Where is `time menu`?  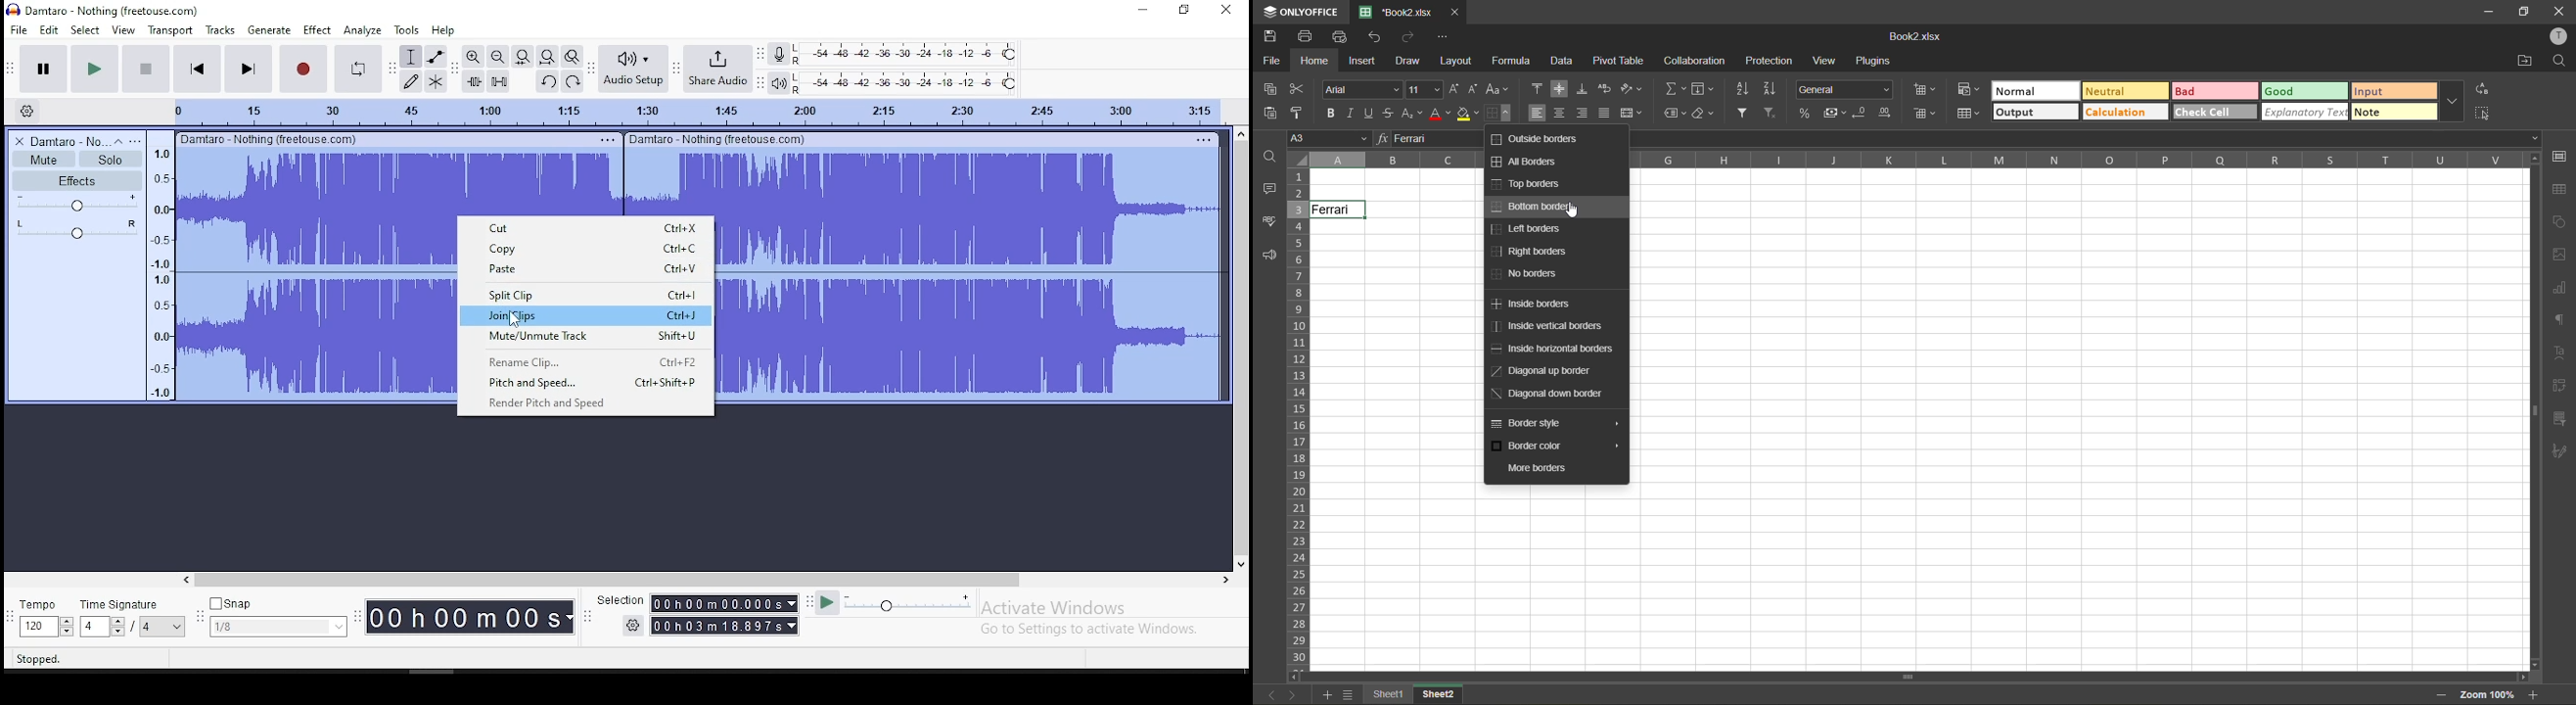
time menu is located at coordinates (724, 626).